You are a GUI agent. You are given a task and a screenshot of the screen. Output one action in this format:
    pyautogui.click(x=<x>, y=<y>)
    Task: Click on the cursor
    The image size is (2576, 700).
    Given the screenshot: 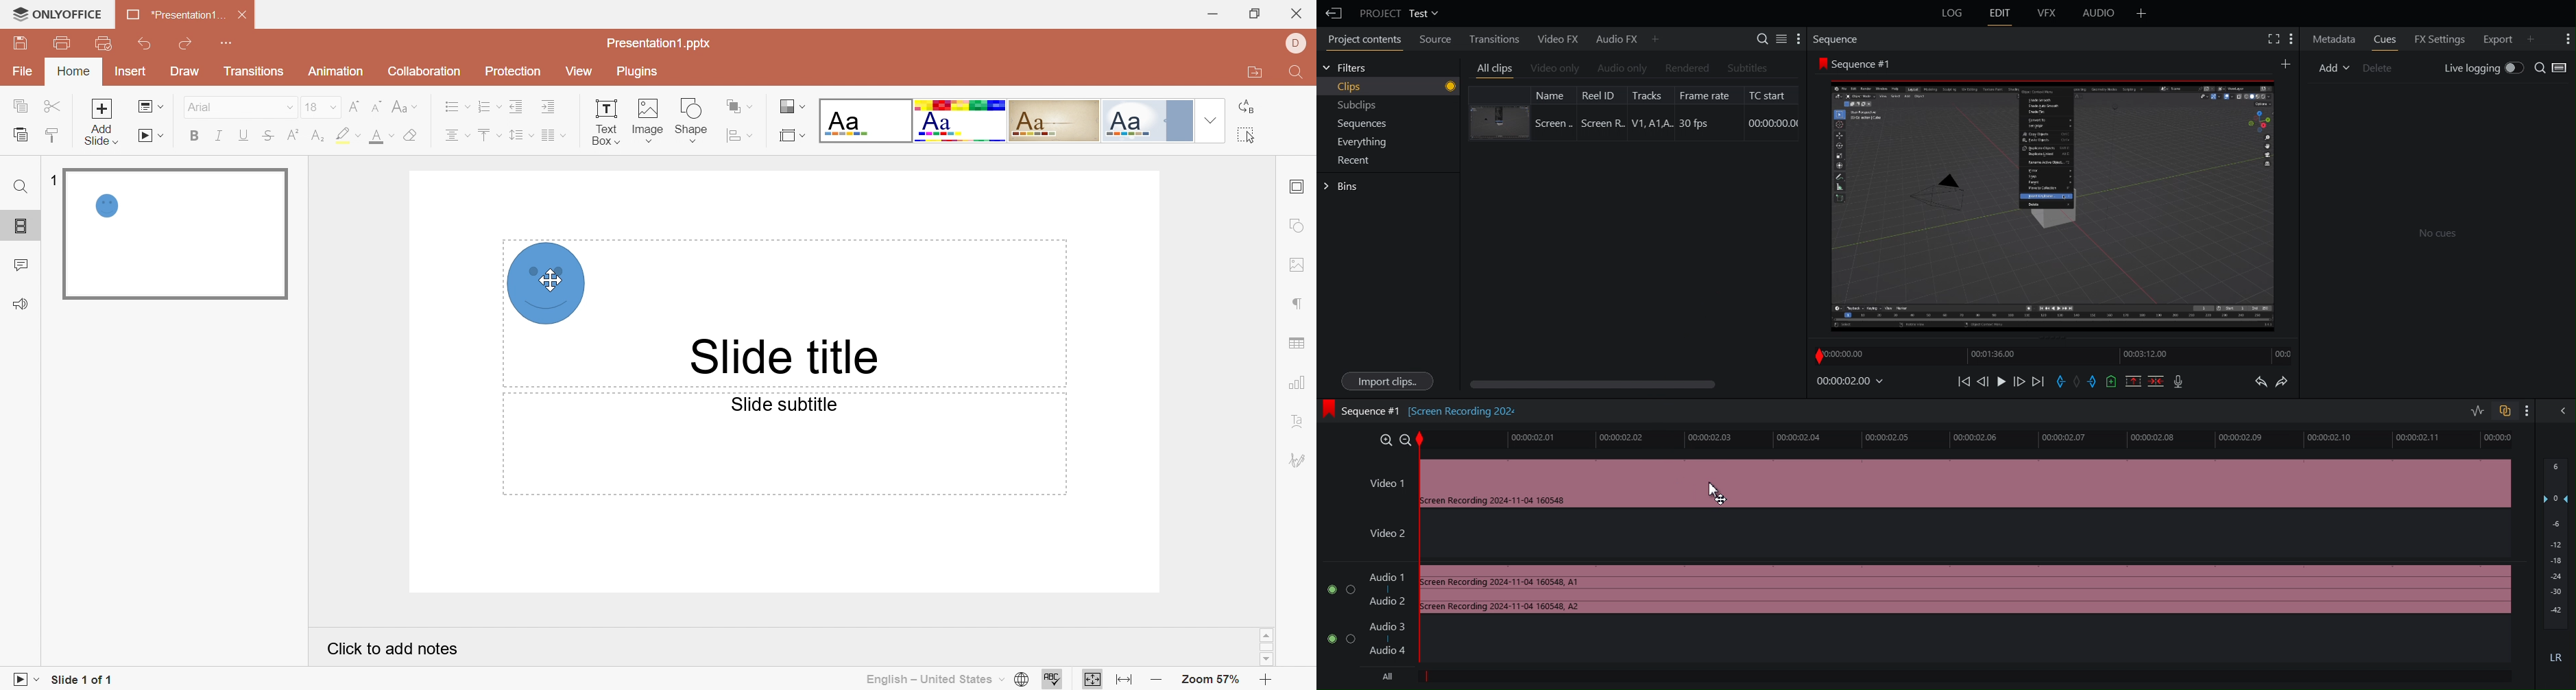 What is the action you would take?
    pyautogui.click(x=545, y=278)
    